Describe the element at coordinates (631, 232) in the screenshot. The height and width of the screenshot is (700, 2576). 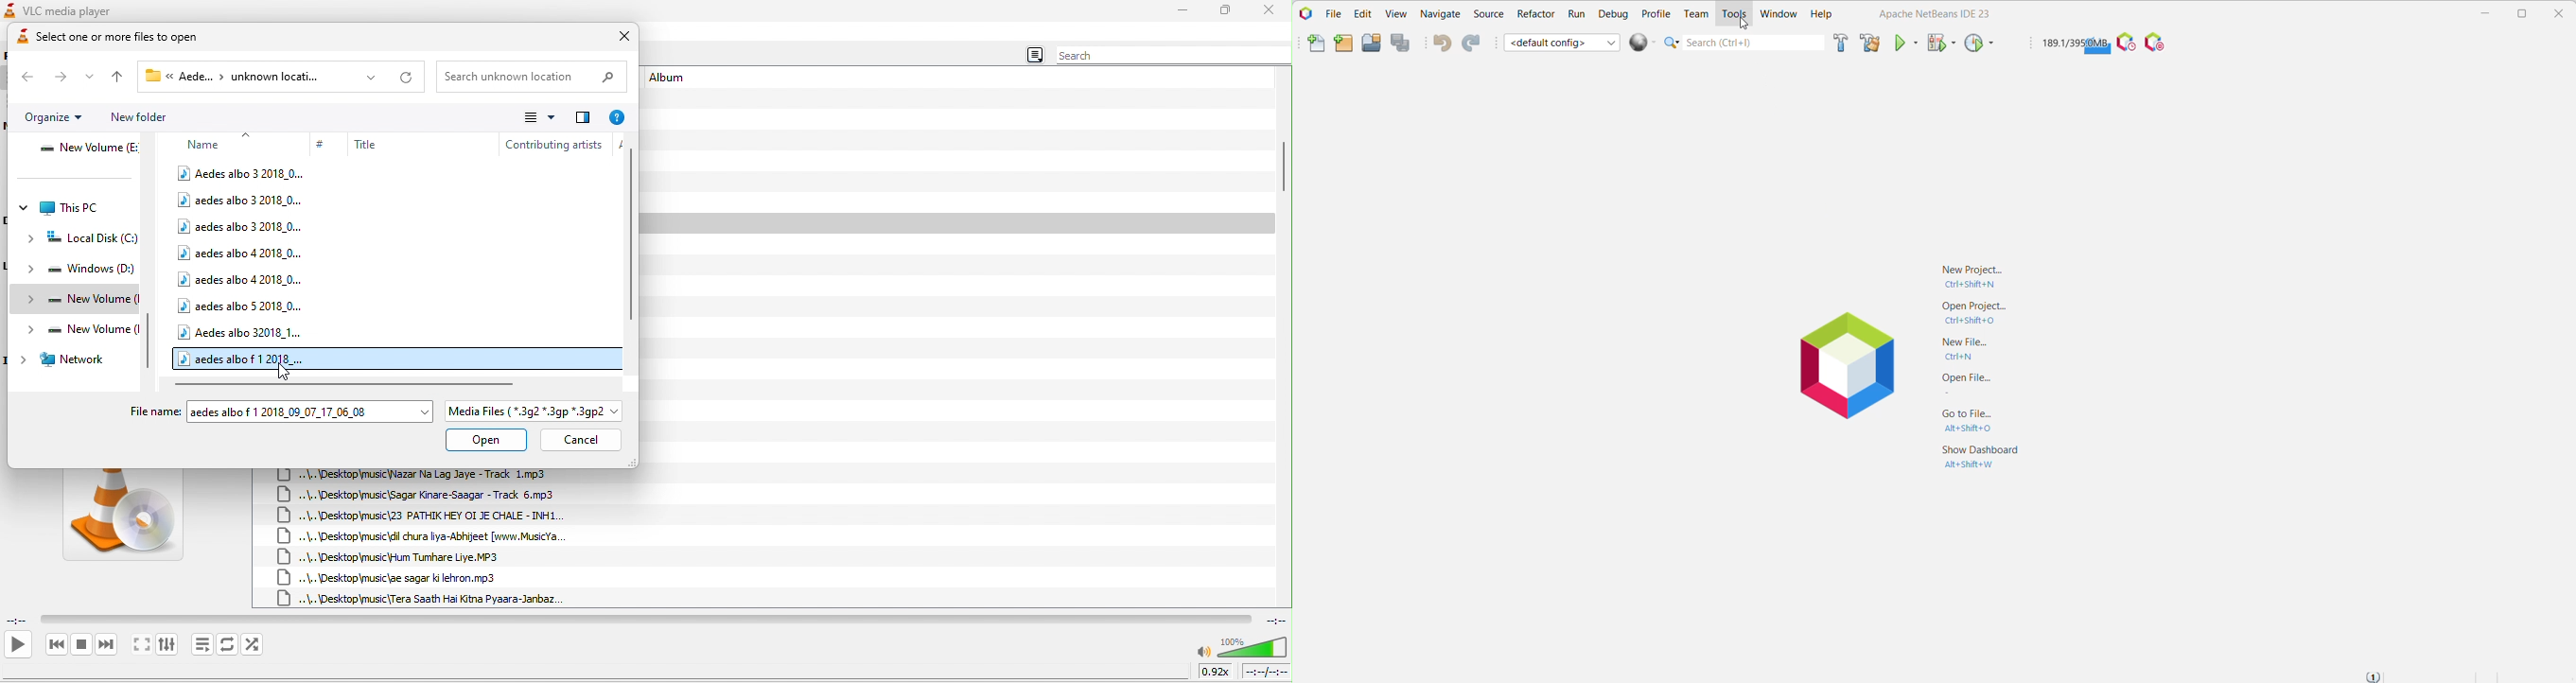
I see `vertical scroll bar` at that location.